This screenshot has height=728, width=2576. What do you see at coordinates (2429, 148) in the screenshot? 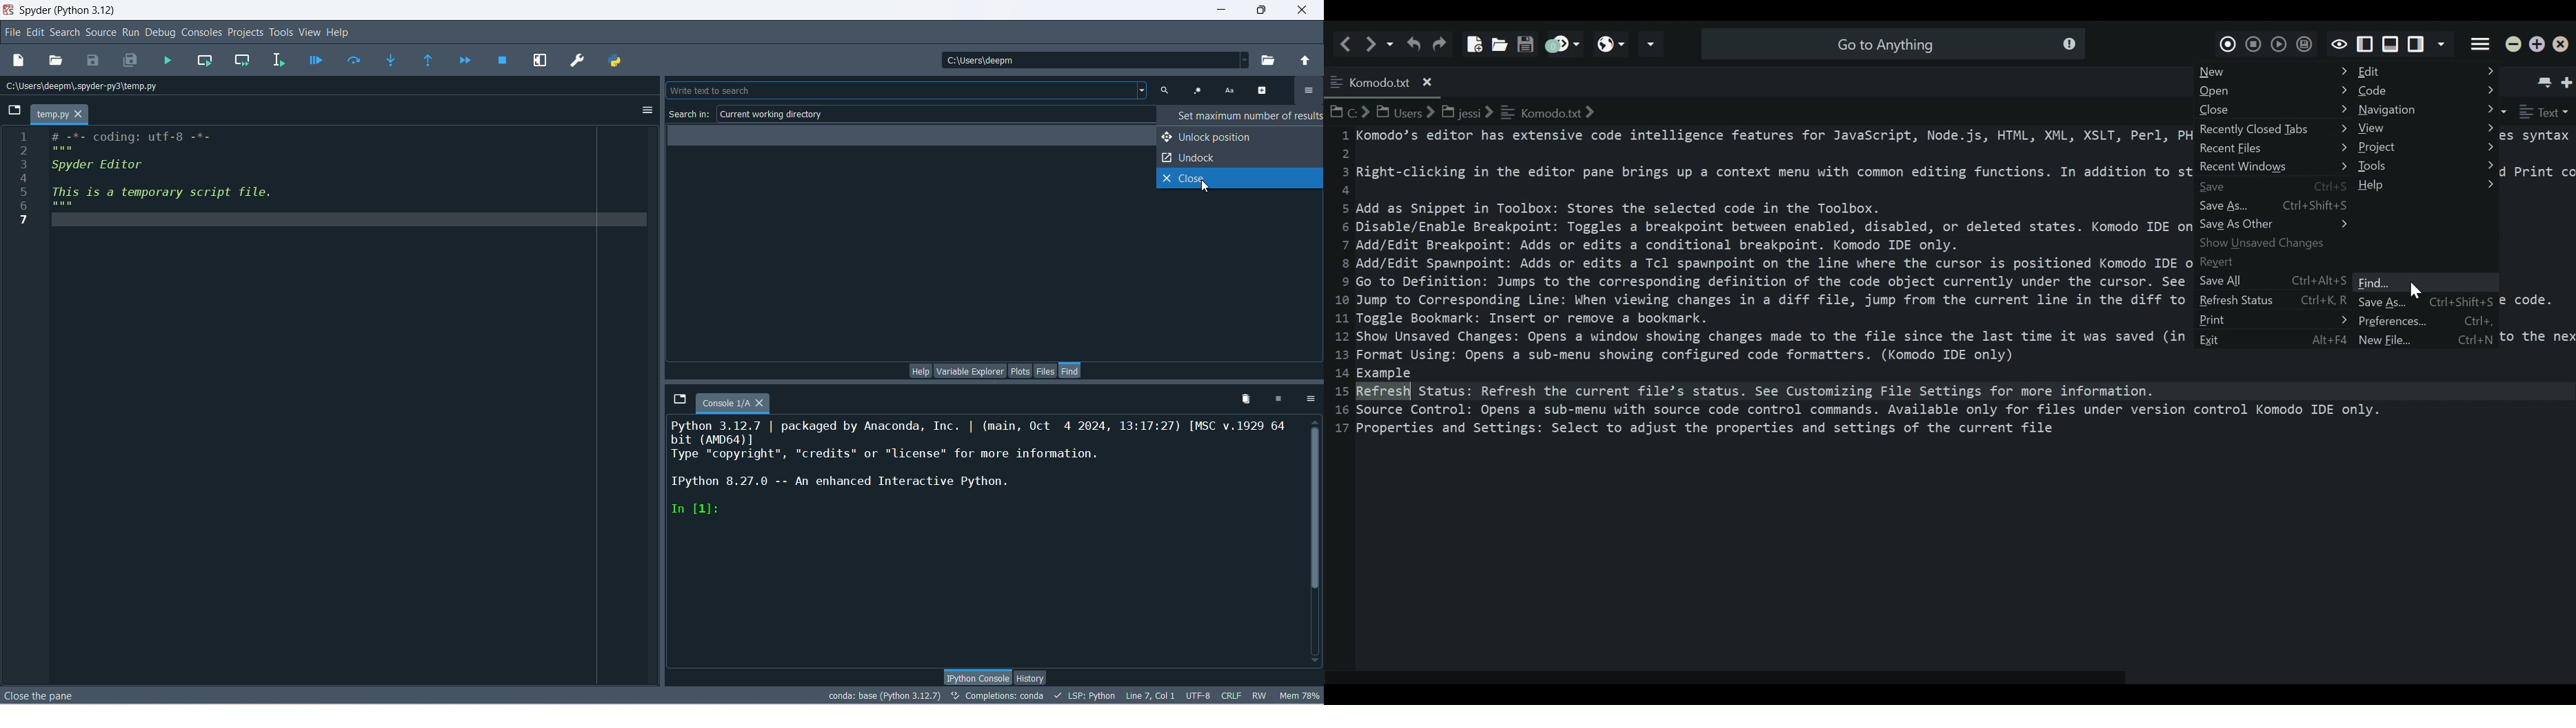
I see `Project` at bounding box center [2429, 148].